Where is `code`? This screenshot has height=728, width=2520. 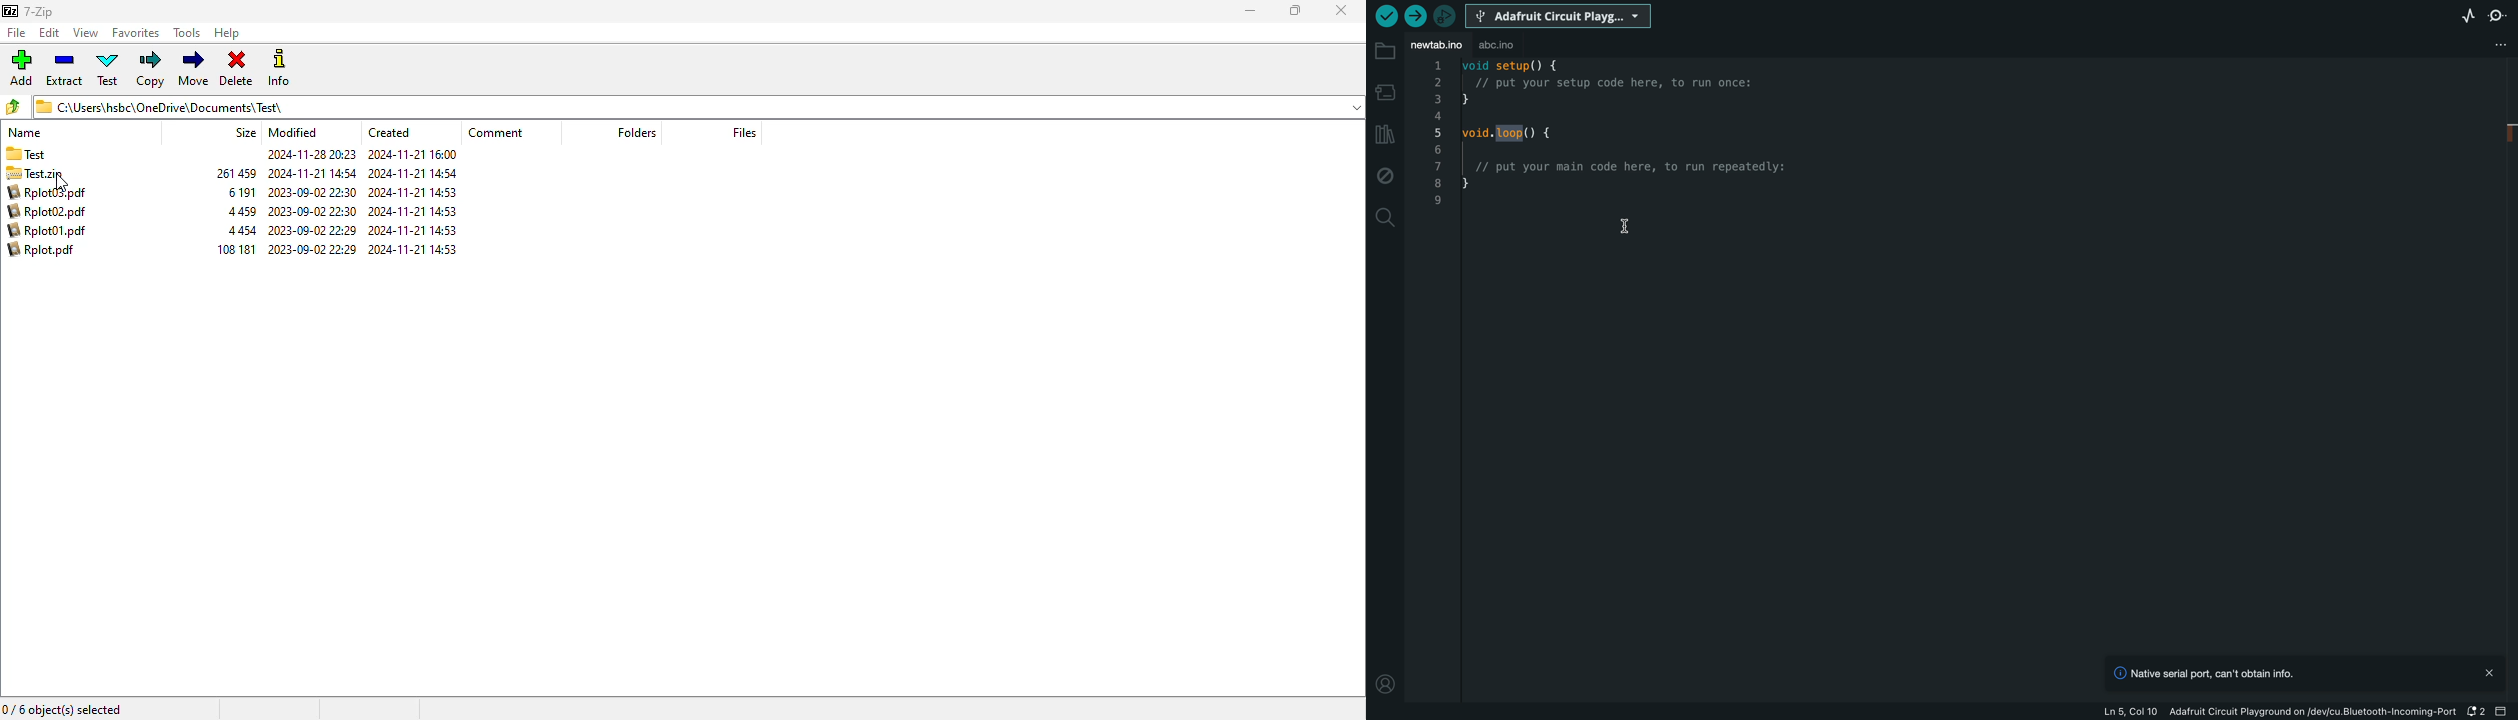 code is located at coordinates (1623, 124).